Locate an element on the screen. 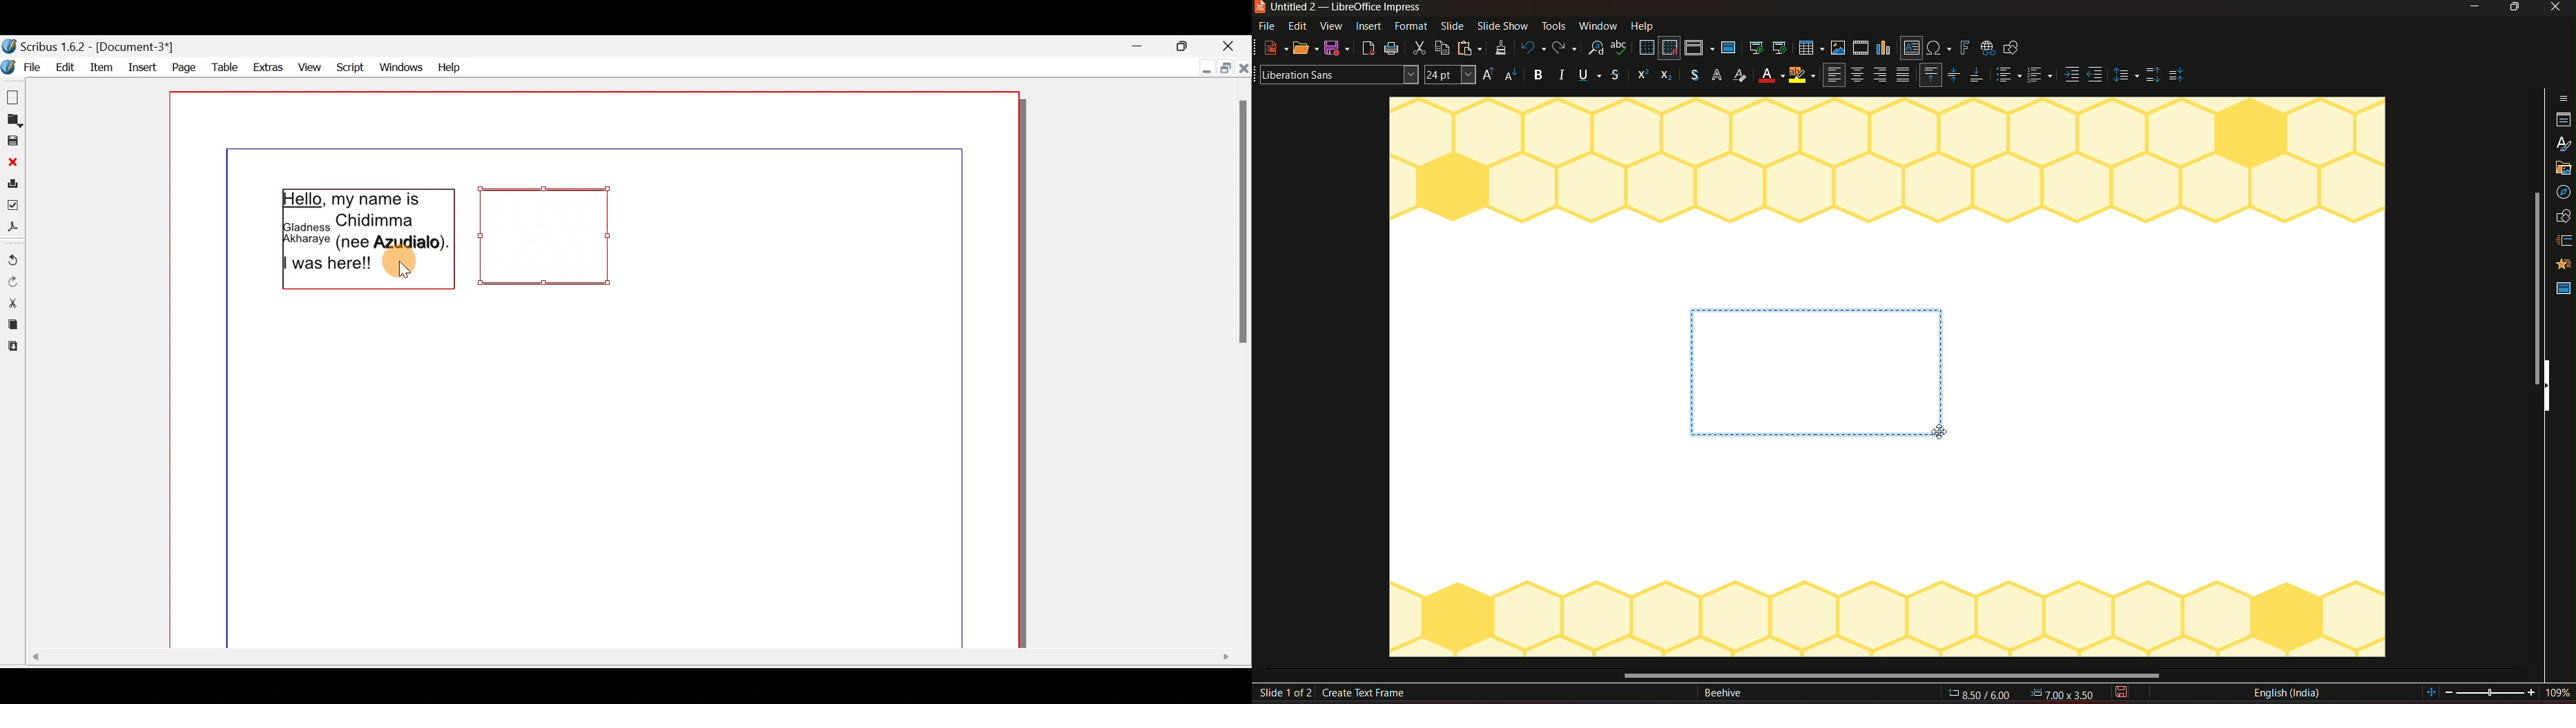 This screenshot has height=728, width=2576. Help is located at coordinates (451, 66).